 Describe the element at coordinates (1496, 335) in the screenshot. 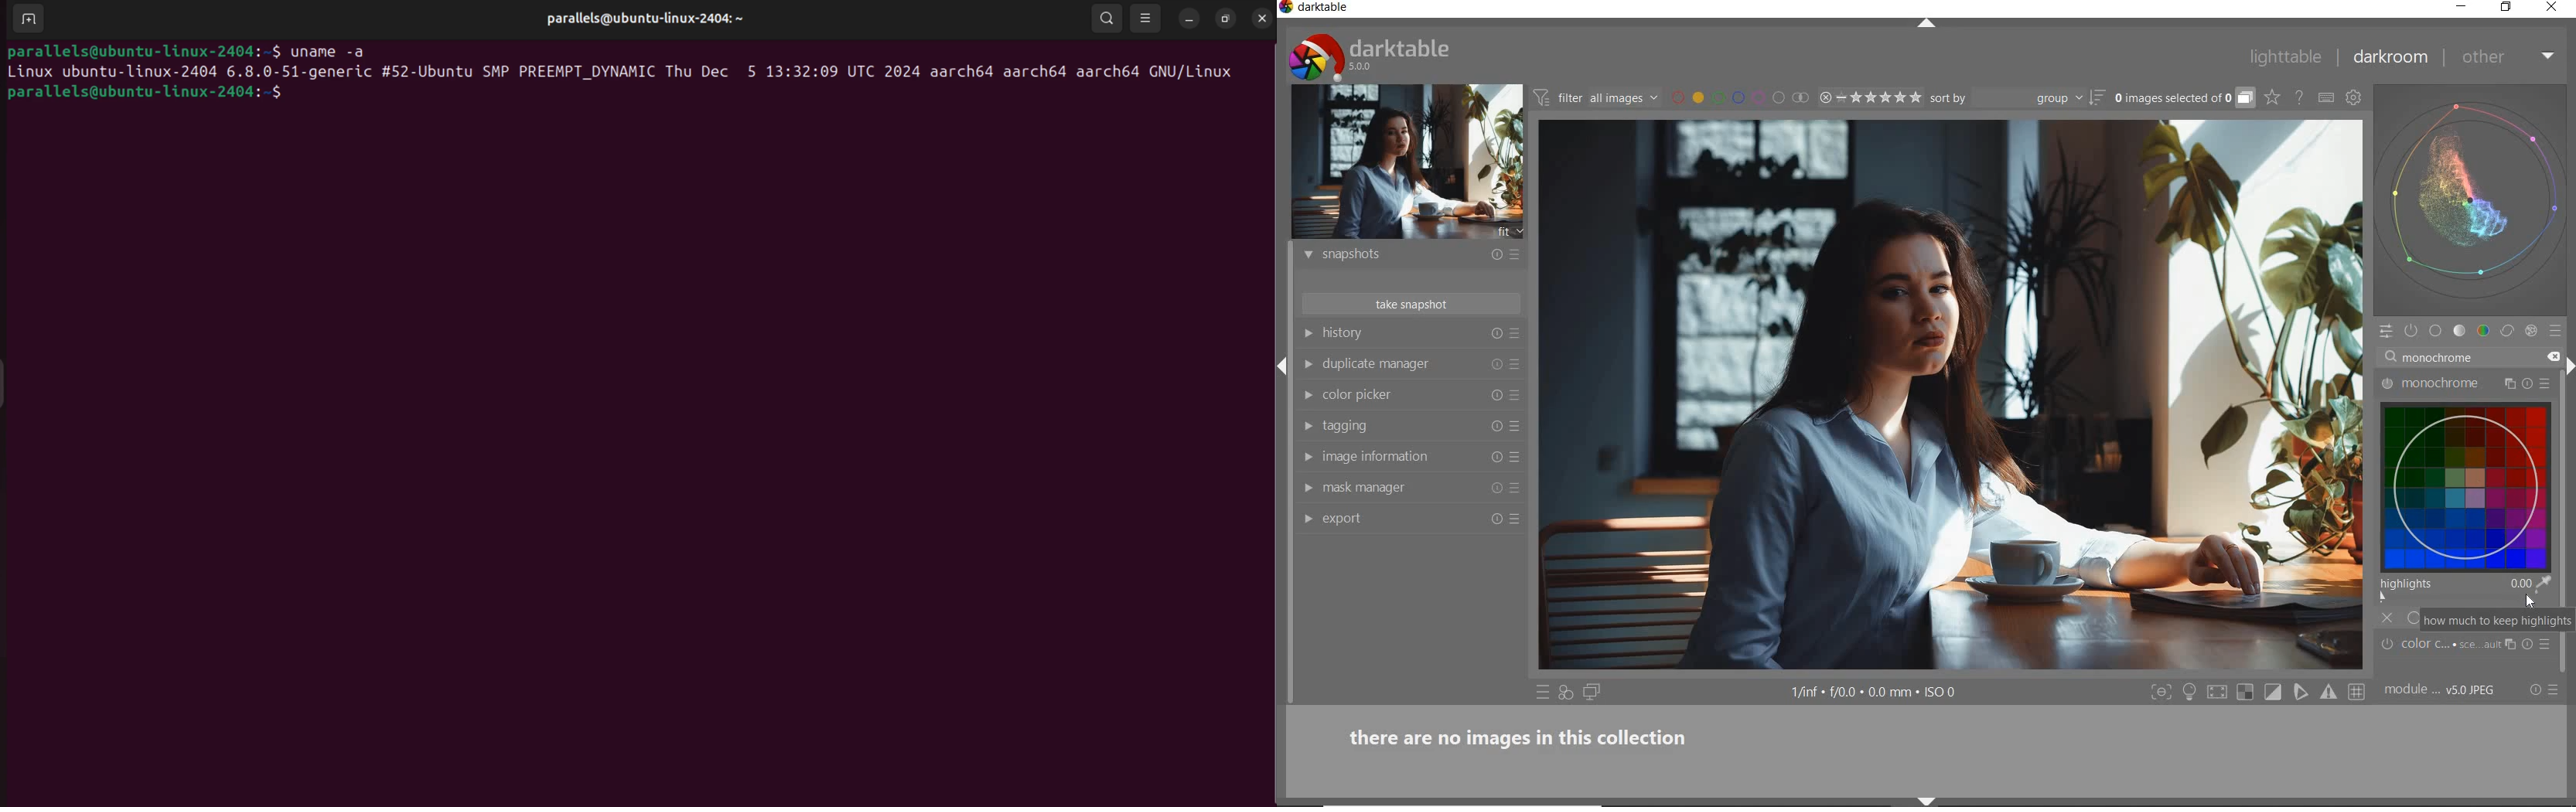

I see `reset` at that location.